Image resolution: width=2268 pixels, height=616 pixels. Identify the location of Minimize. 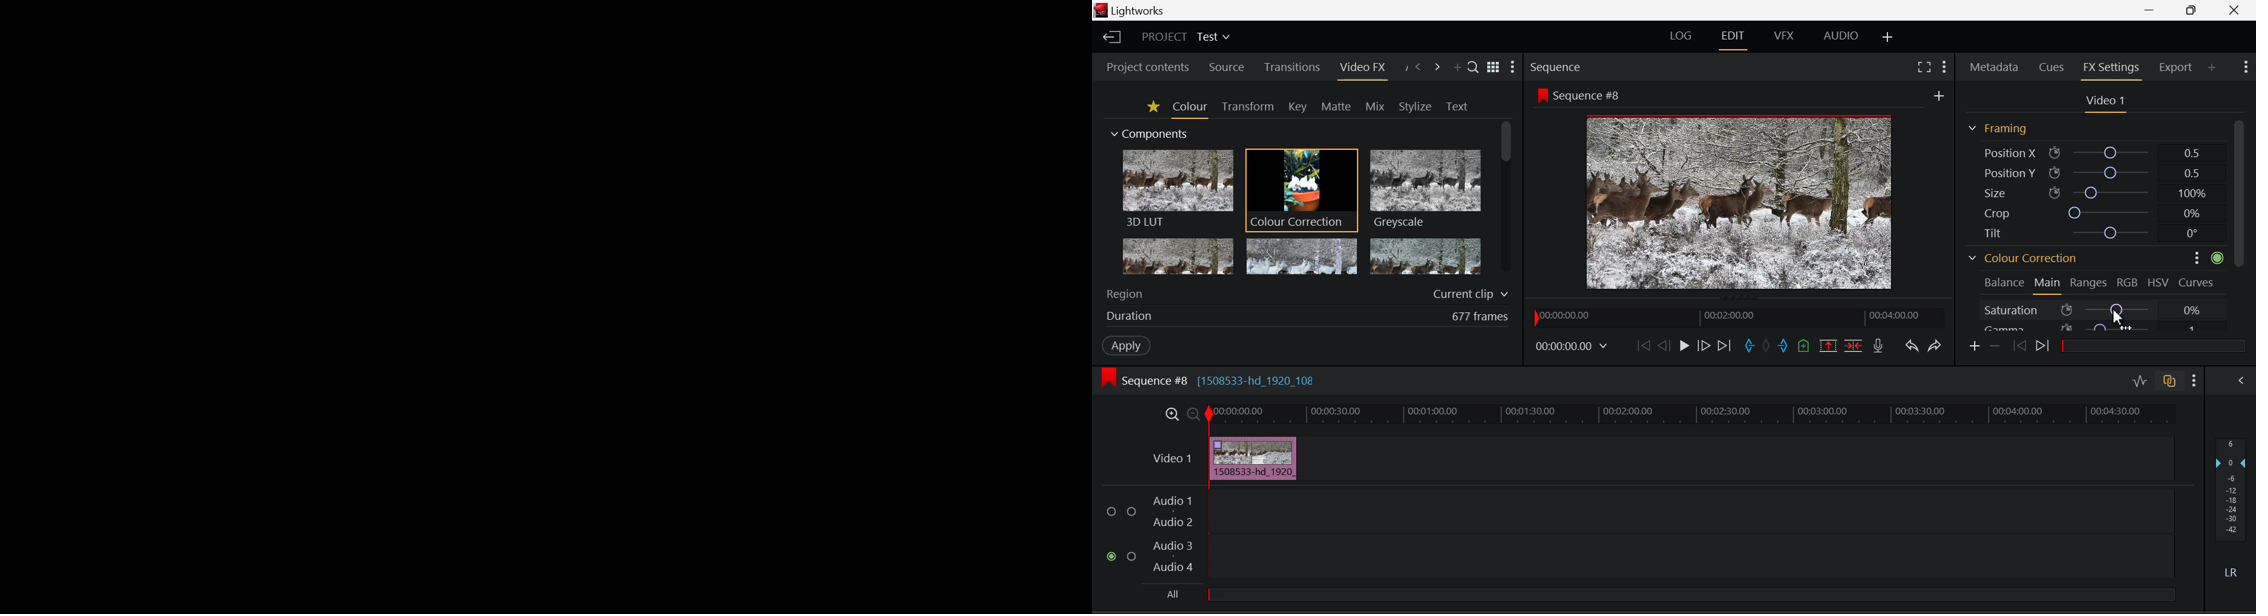
(2194, 10).